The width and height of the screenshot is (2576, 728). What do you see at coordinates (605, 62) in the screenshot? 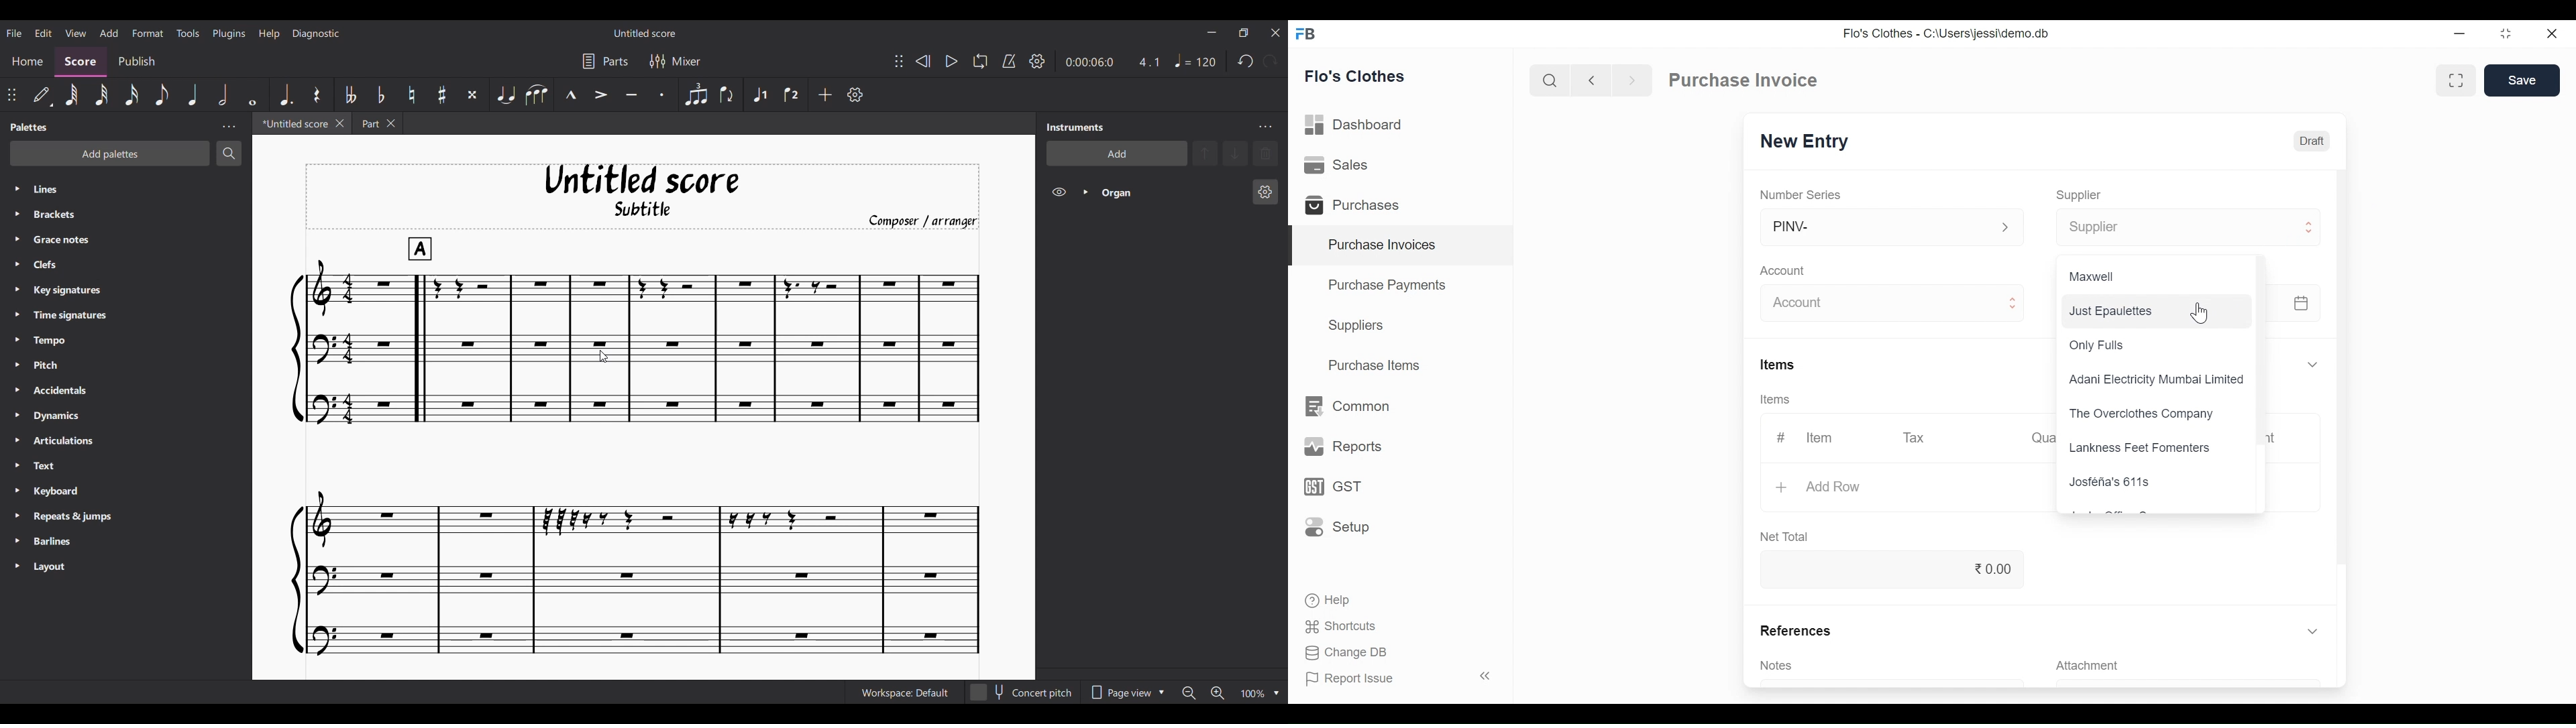
I see `Parts` at bounding box center [605, 62].